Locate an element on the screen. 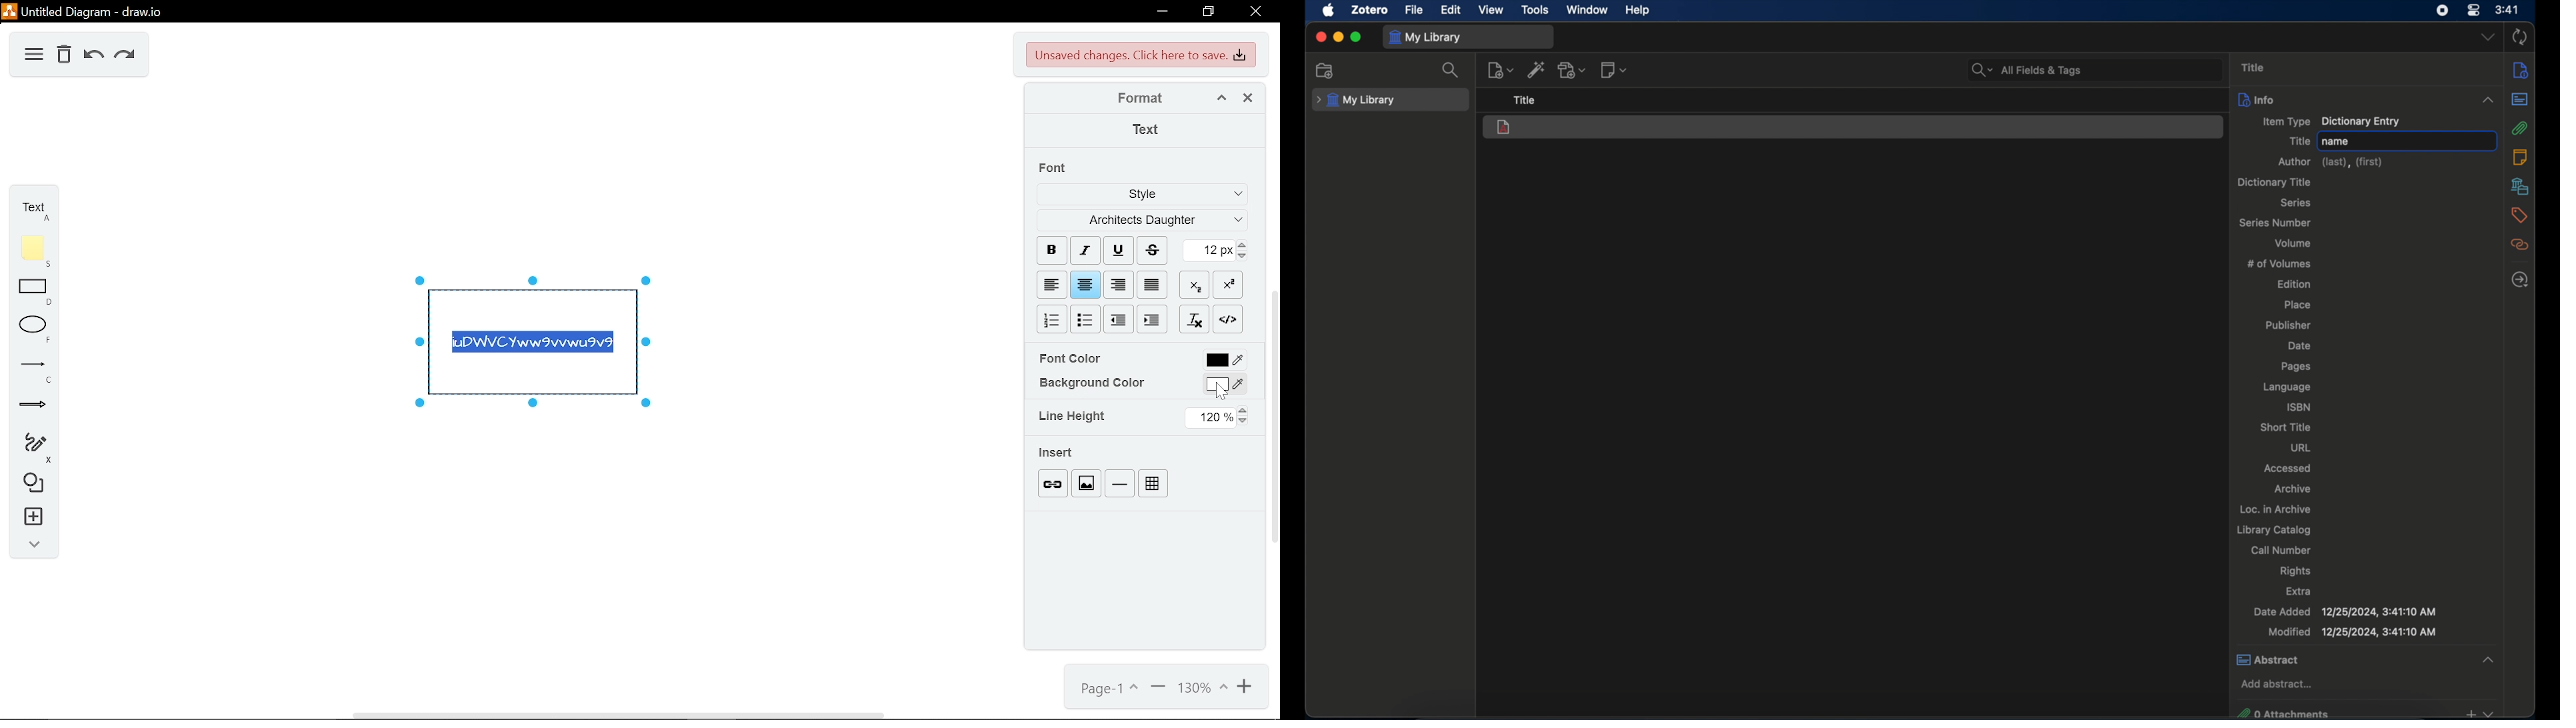  align center is located at coordinates (1119, 283).